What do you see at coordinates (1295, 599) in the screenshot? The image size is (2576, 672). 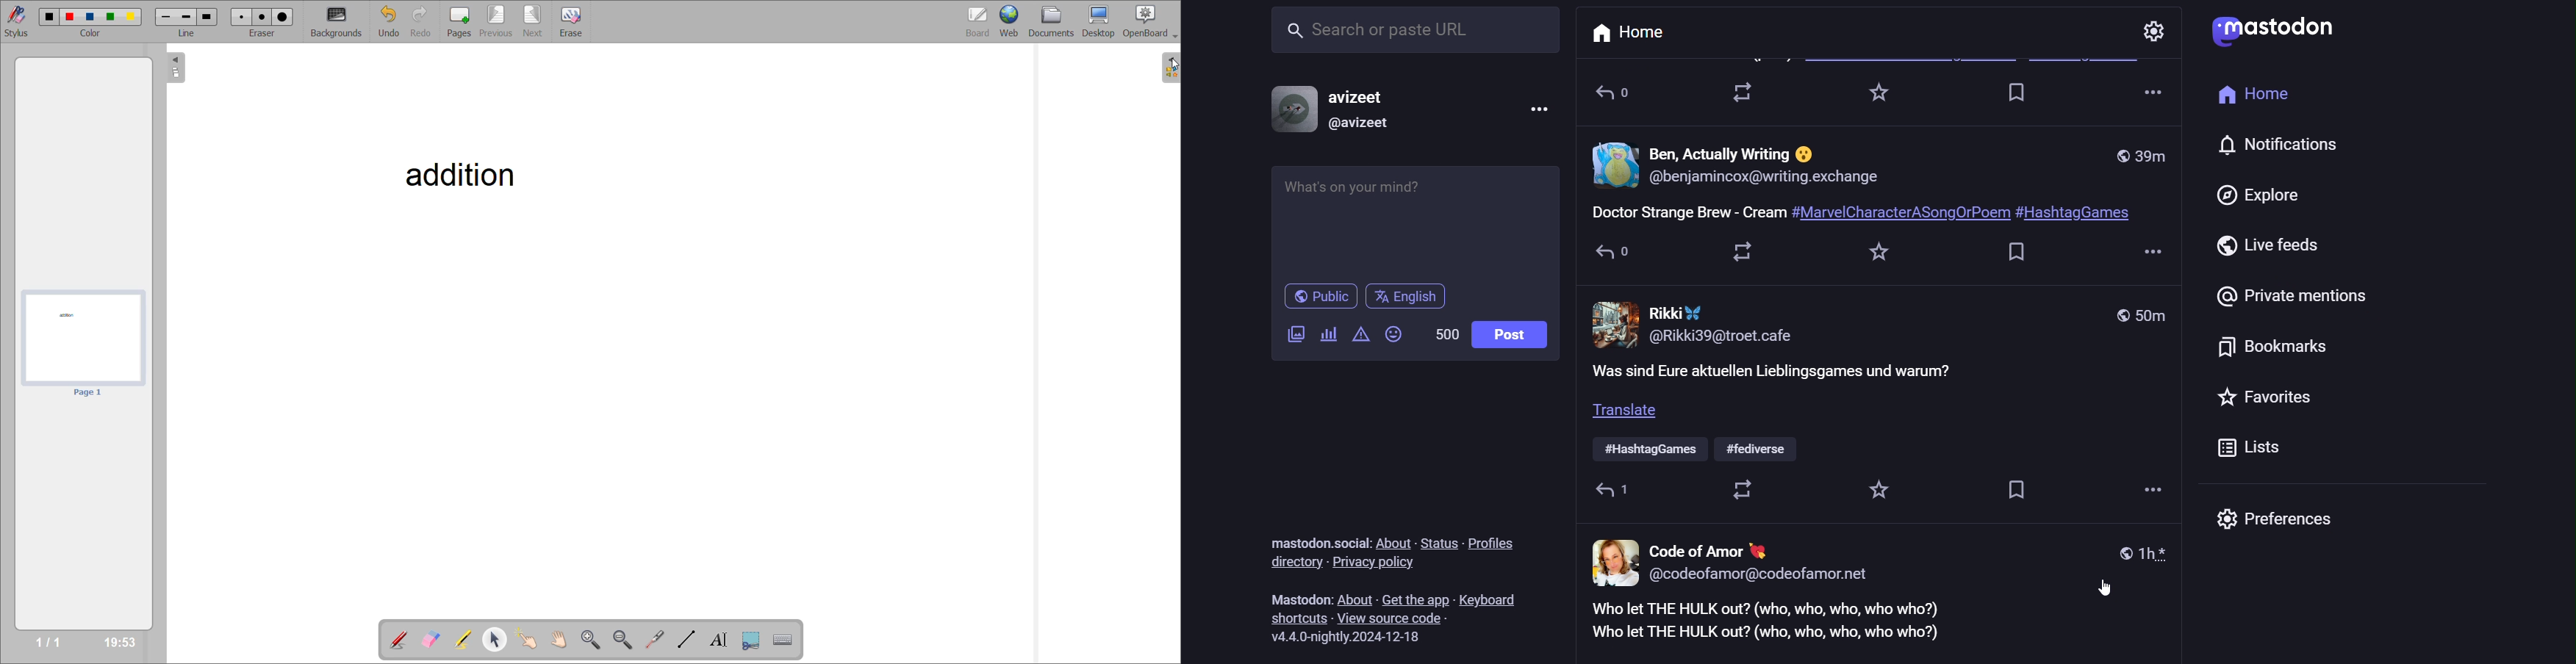 I see `text` at bounding box center [1295, 599].